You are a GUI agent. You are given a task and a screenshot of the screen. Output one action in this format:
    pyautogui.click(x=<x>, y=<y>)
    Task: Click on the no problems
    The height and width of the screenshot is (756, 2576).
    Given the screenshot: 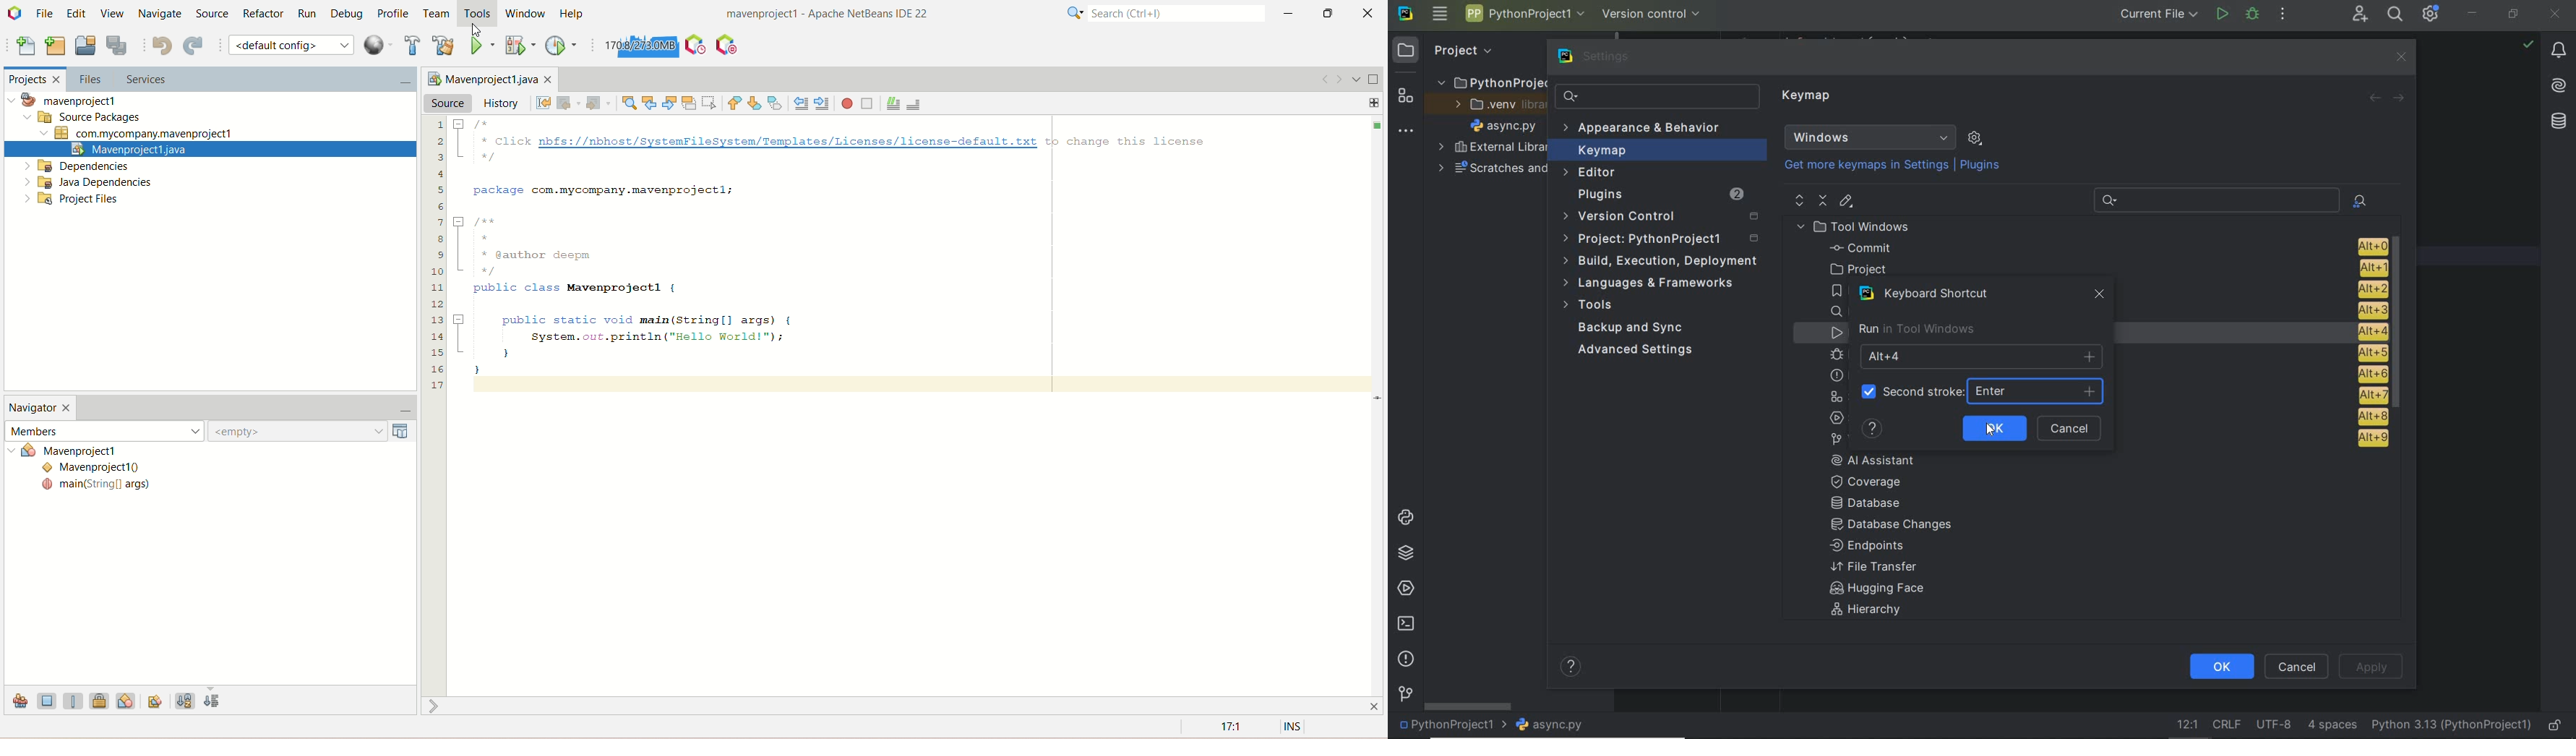 What is the action you would take?
    pyautogui.click(x=2528, y=44)
    